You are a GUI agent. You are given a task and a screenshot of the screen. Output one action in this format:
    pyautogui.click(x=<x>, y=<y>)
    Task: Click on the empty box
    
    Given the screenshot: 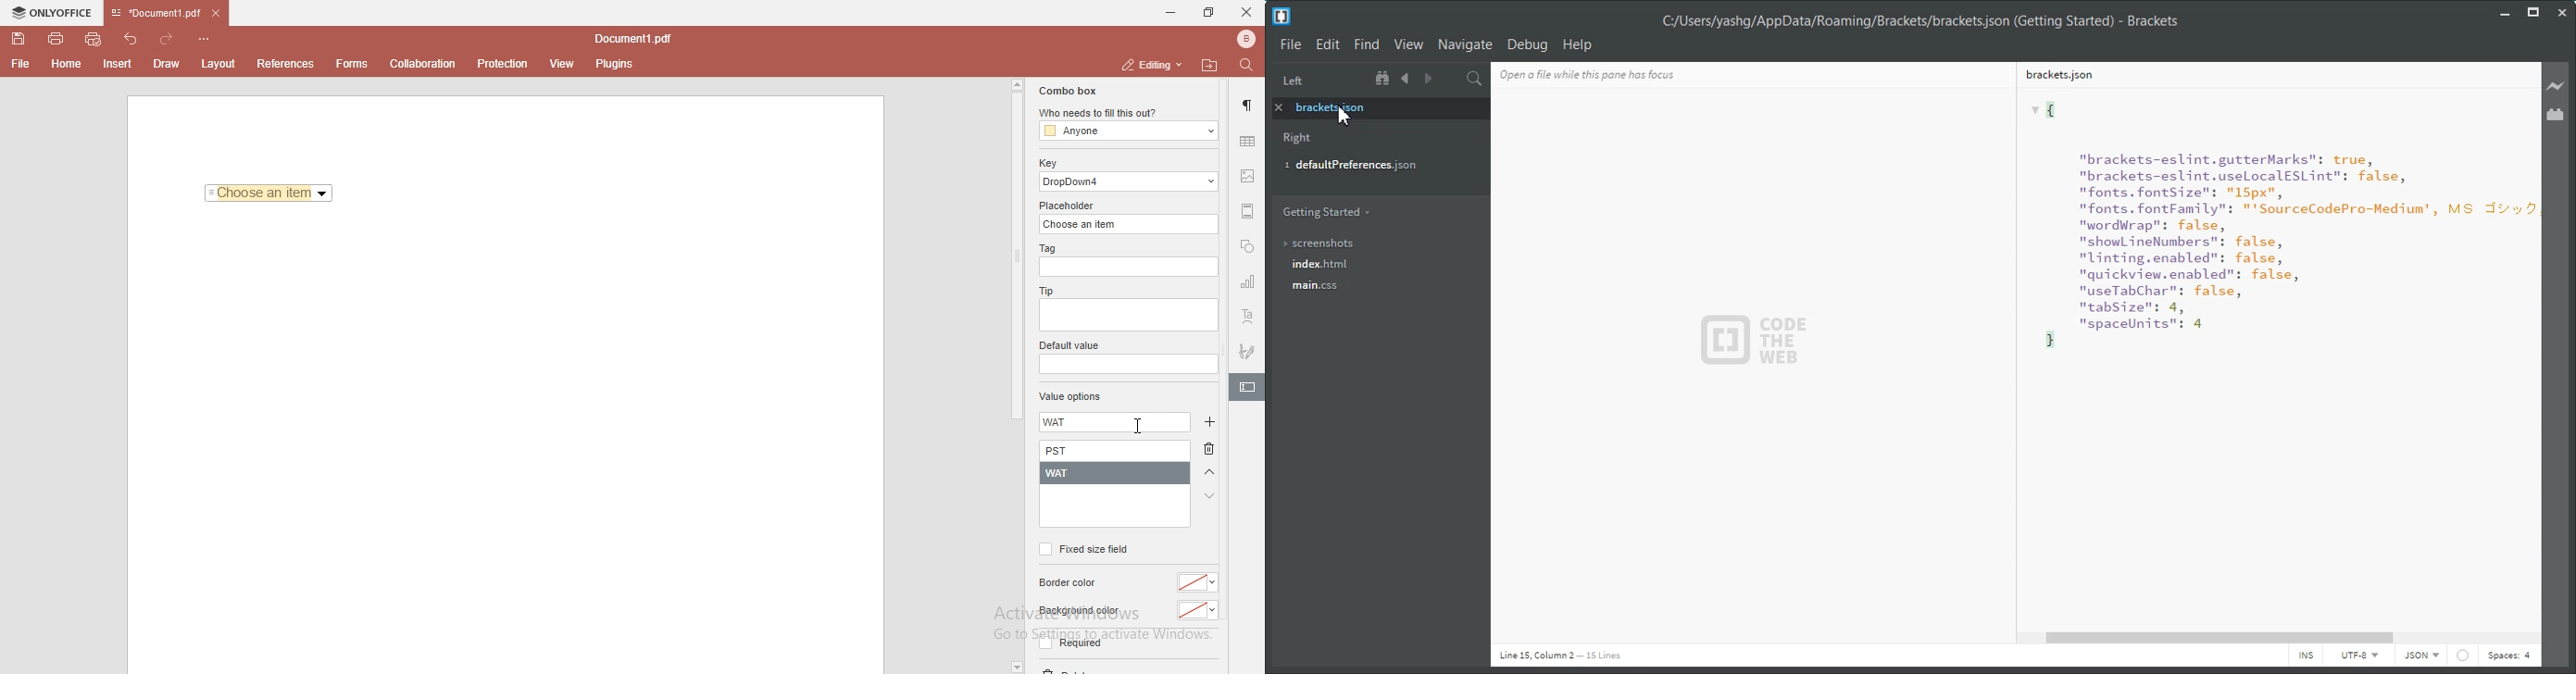 What is the action you would take?
    pyautogui.click(x=1131, y=268)
    